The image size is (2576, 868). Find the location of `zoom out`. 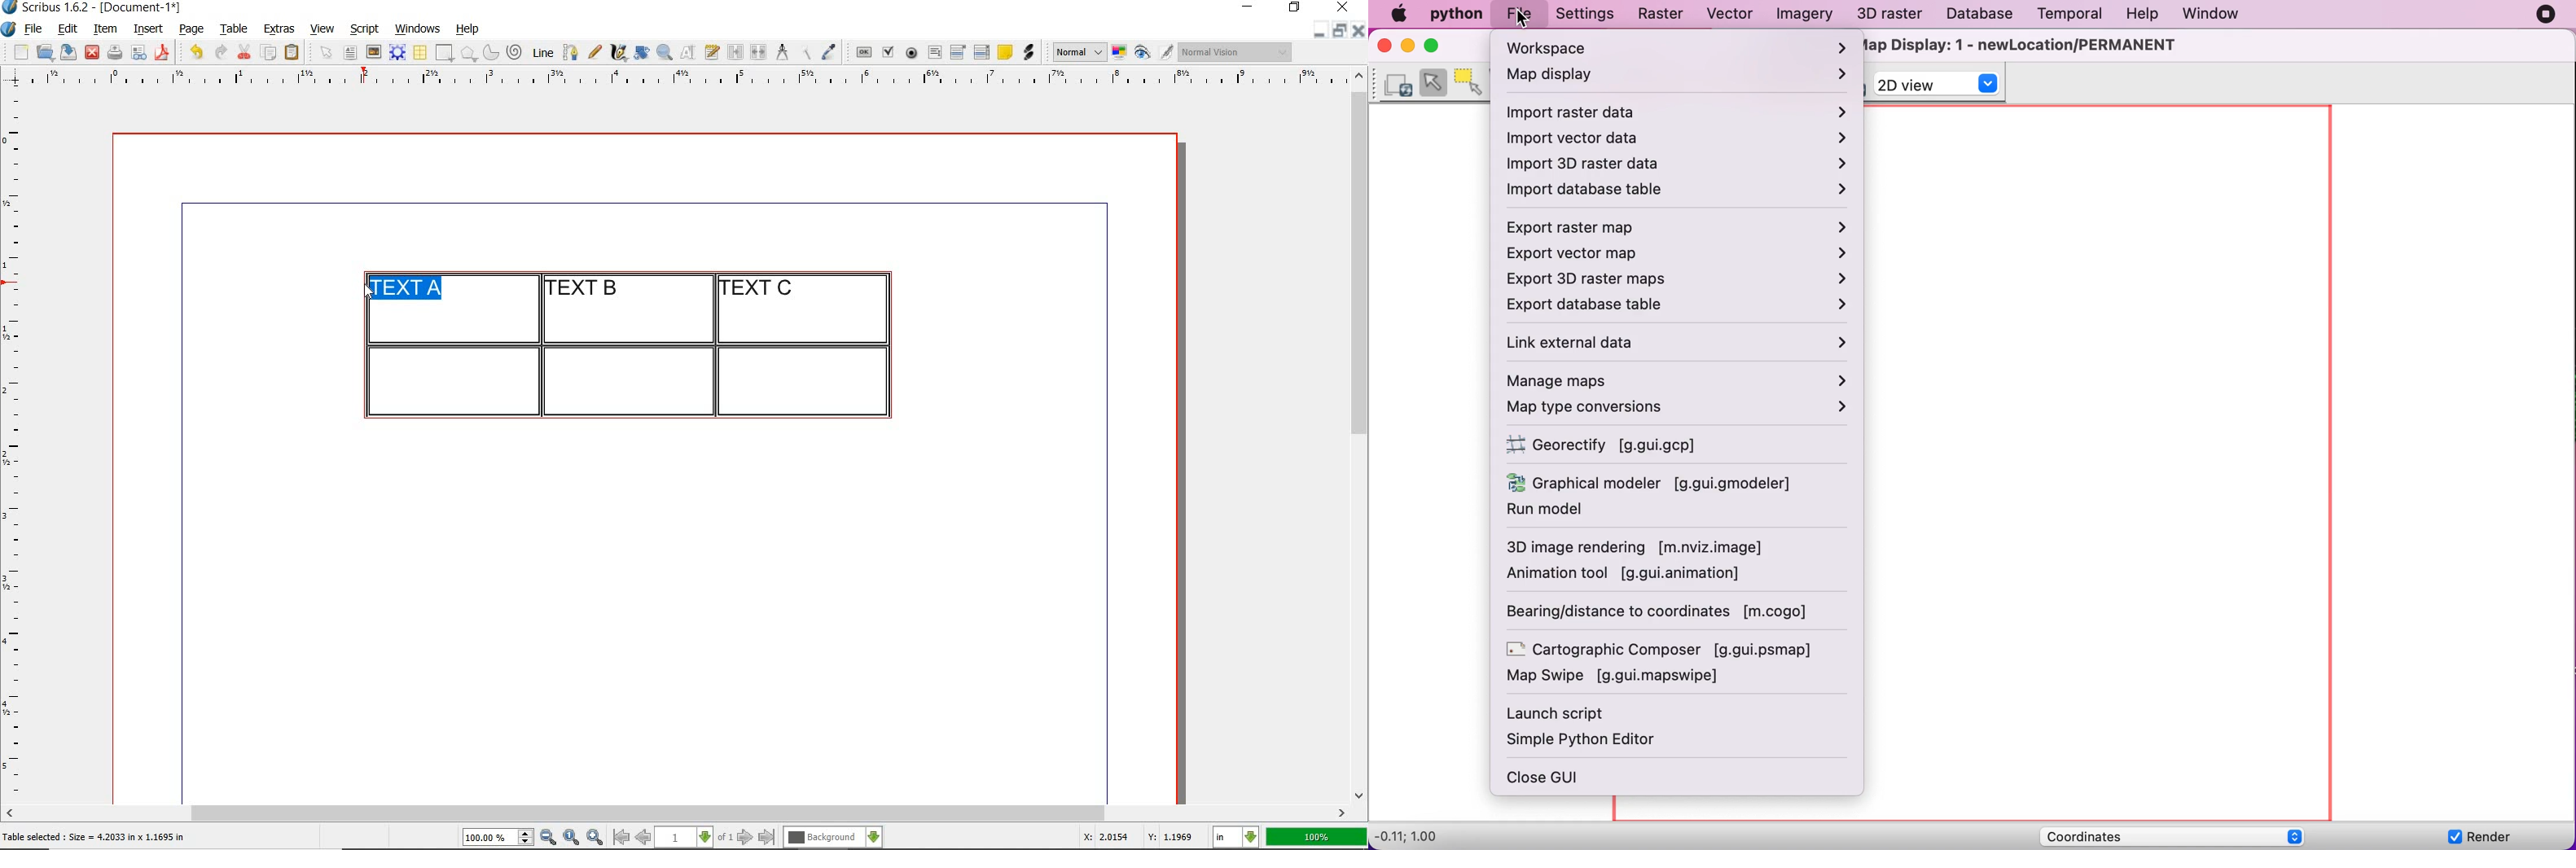

zoom out is located at coordinates (548, 838).